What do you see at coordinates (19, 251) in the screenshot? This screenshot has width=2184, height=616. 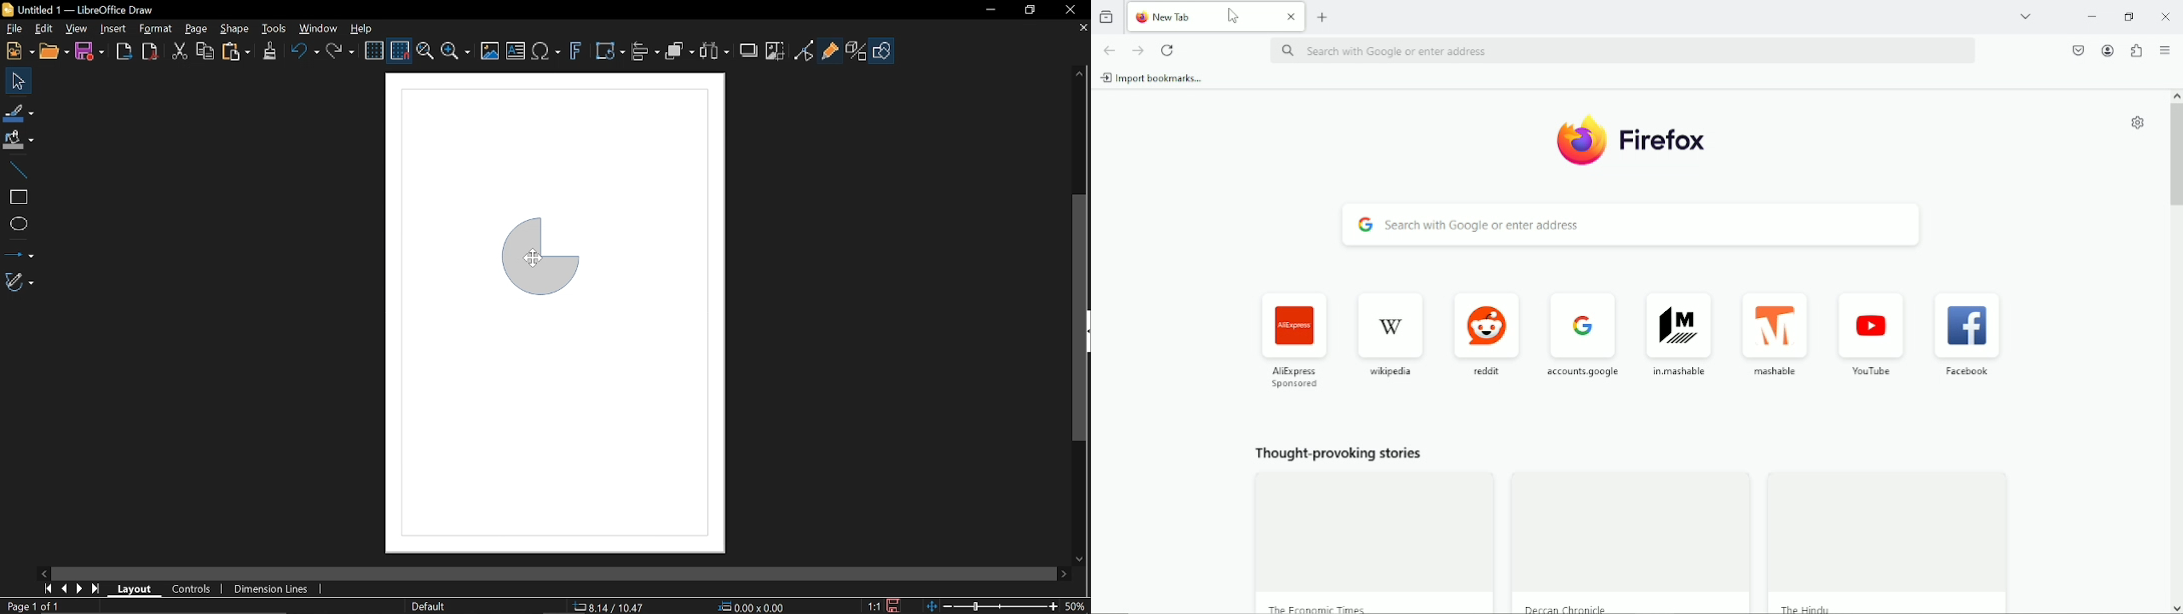 I see `lINES AND ARROWS` at bounding box center [19, 251].